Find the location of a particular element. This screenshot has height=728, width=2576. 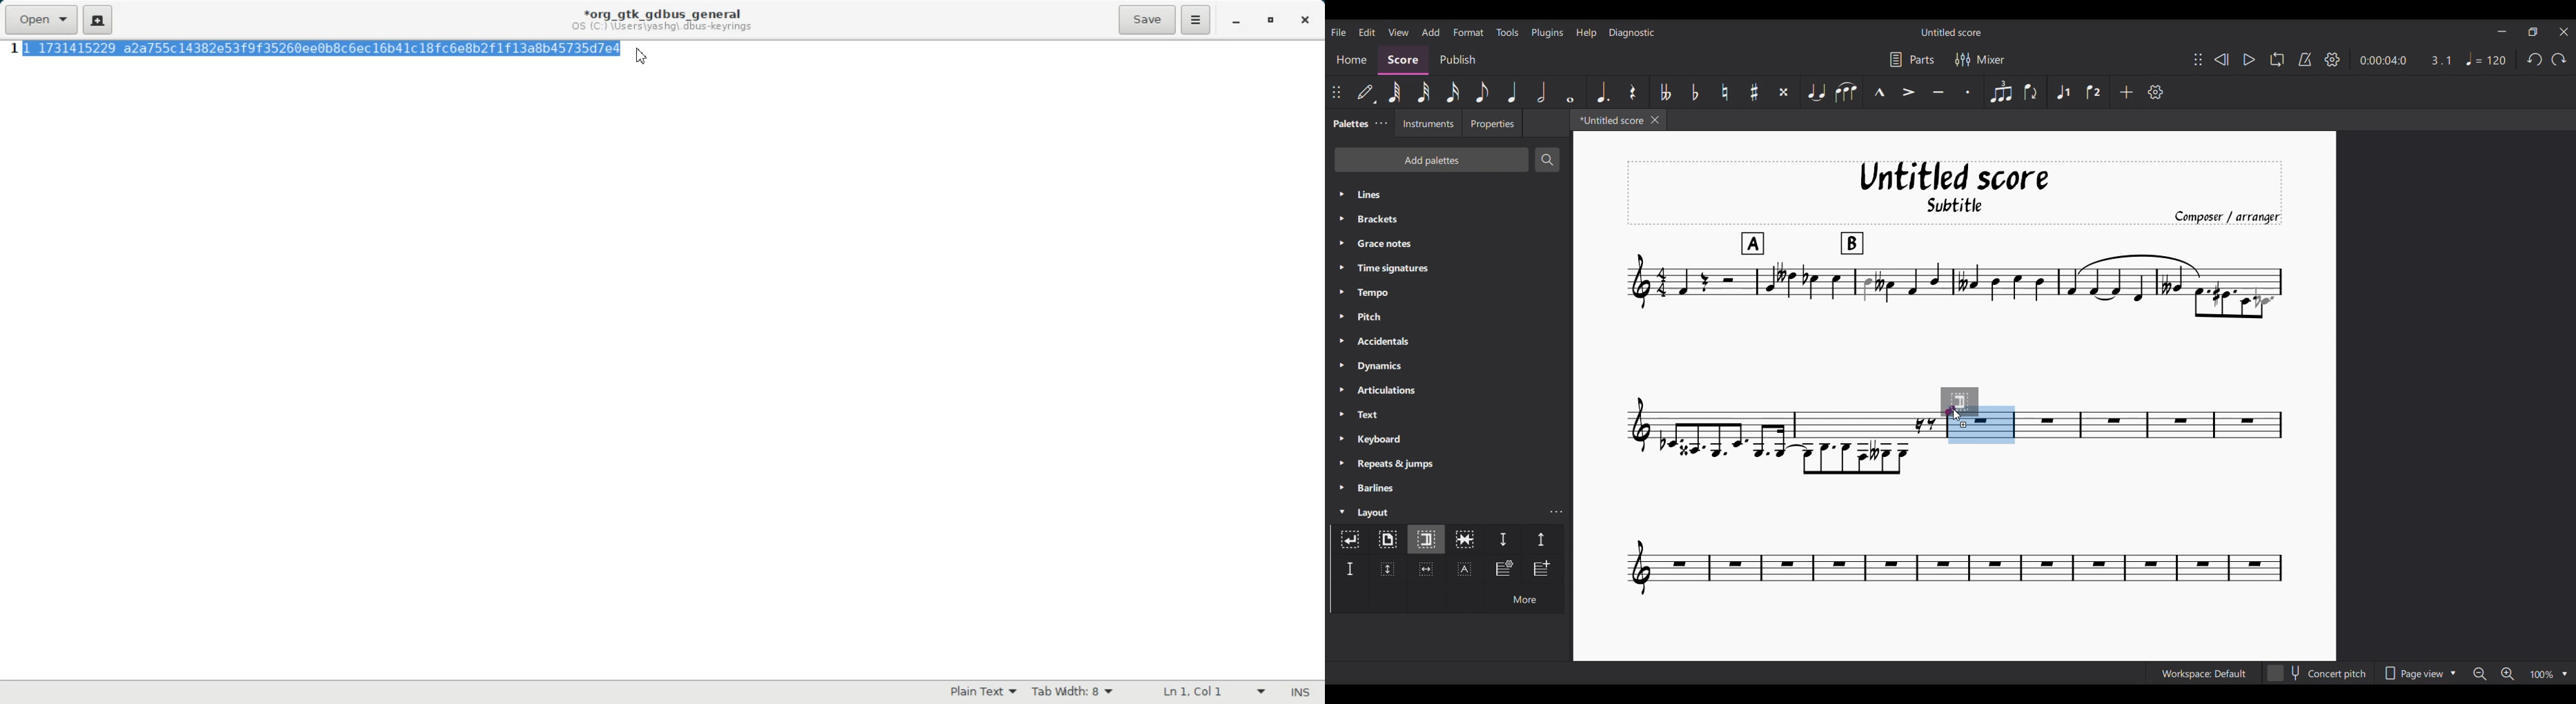

Time signatures is located at coordinates (1449, 268).